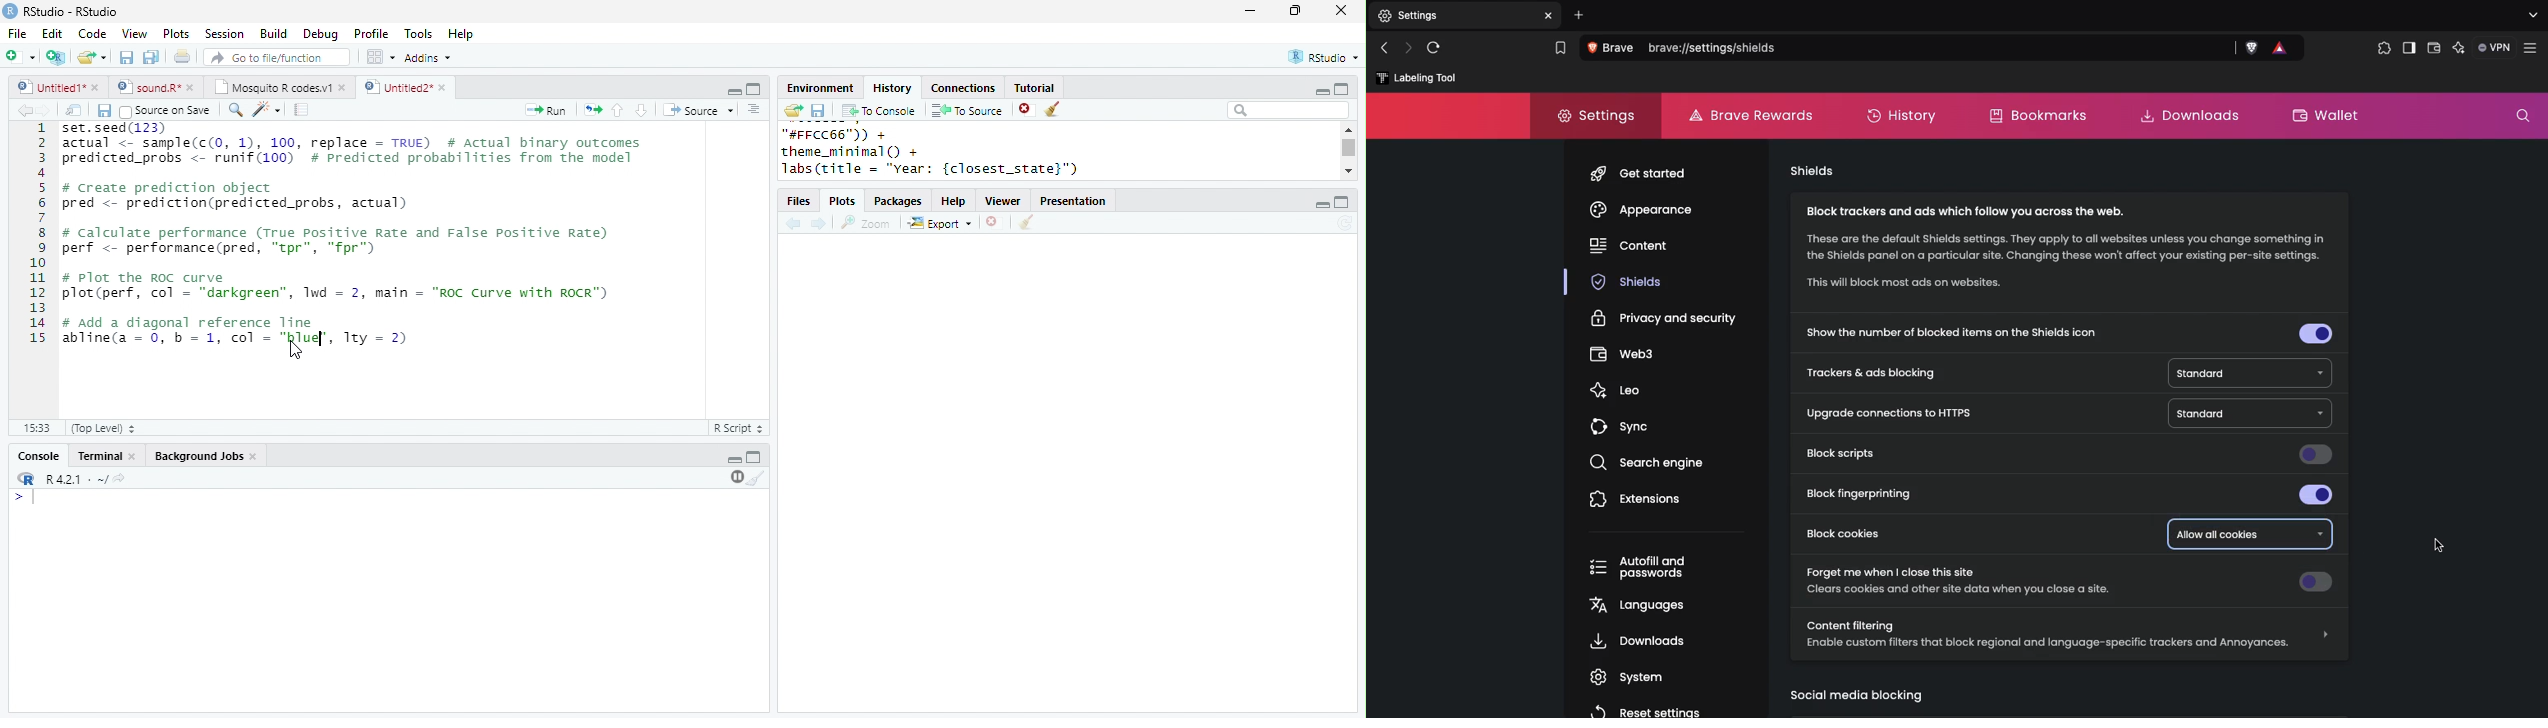 The height and width of the screenshot is (728, 2548). I want to click on RStudio-RStudio, so click(75, 12).